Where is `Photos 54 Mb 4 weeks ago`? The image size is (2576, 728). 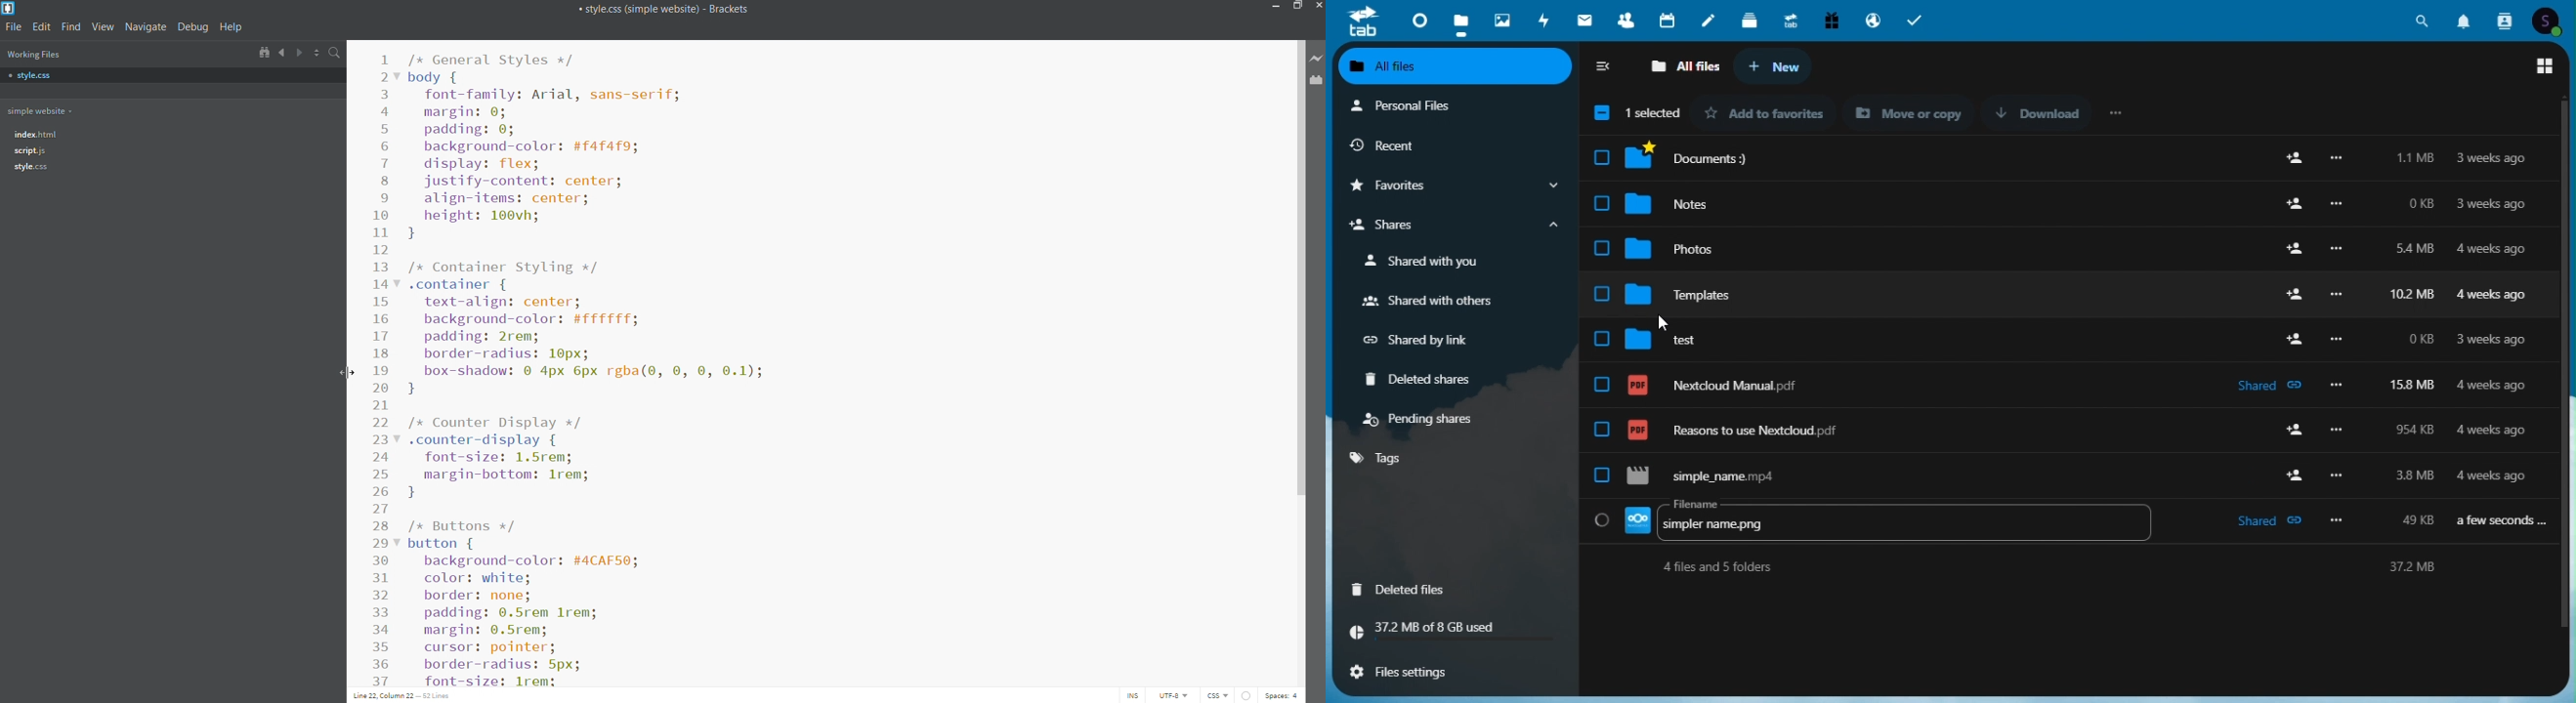 Photos 54 Mb 4 weeks ago is located at coordinates (2067, 243).